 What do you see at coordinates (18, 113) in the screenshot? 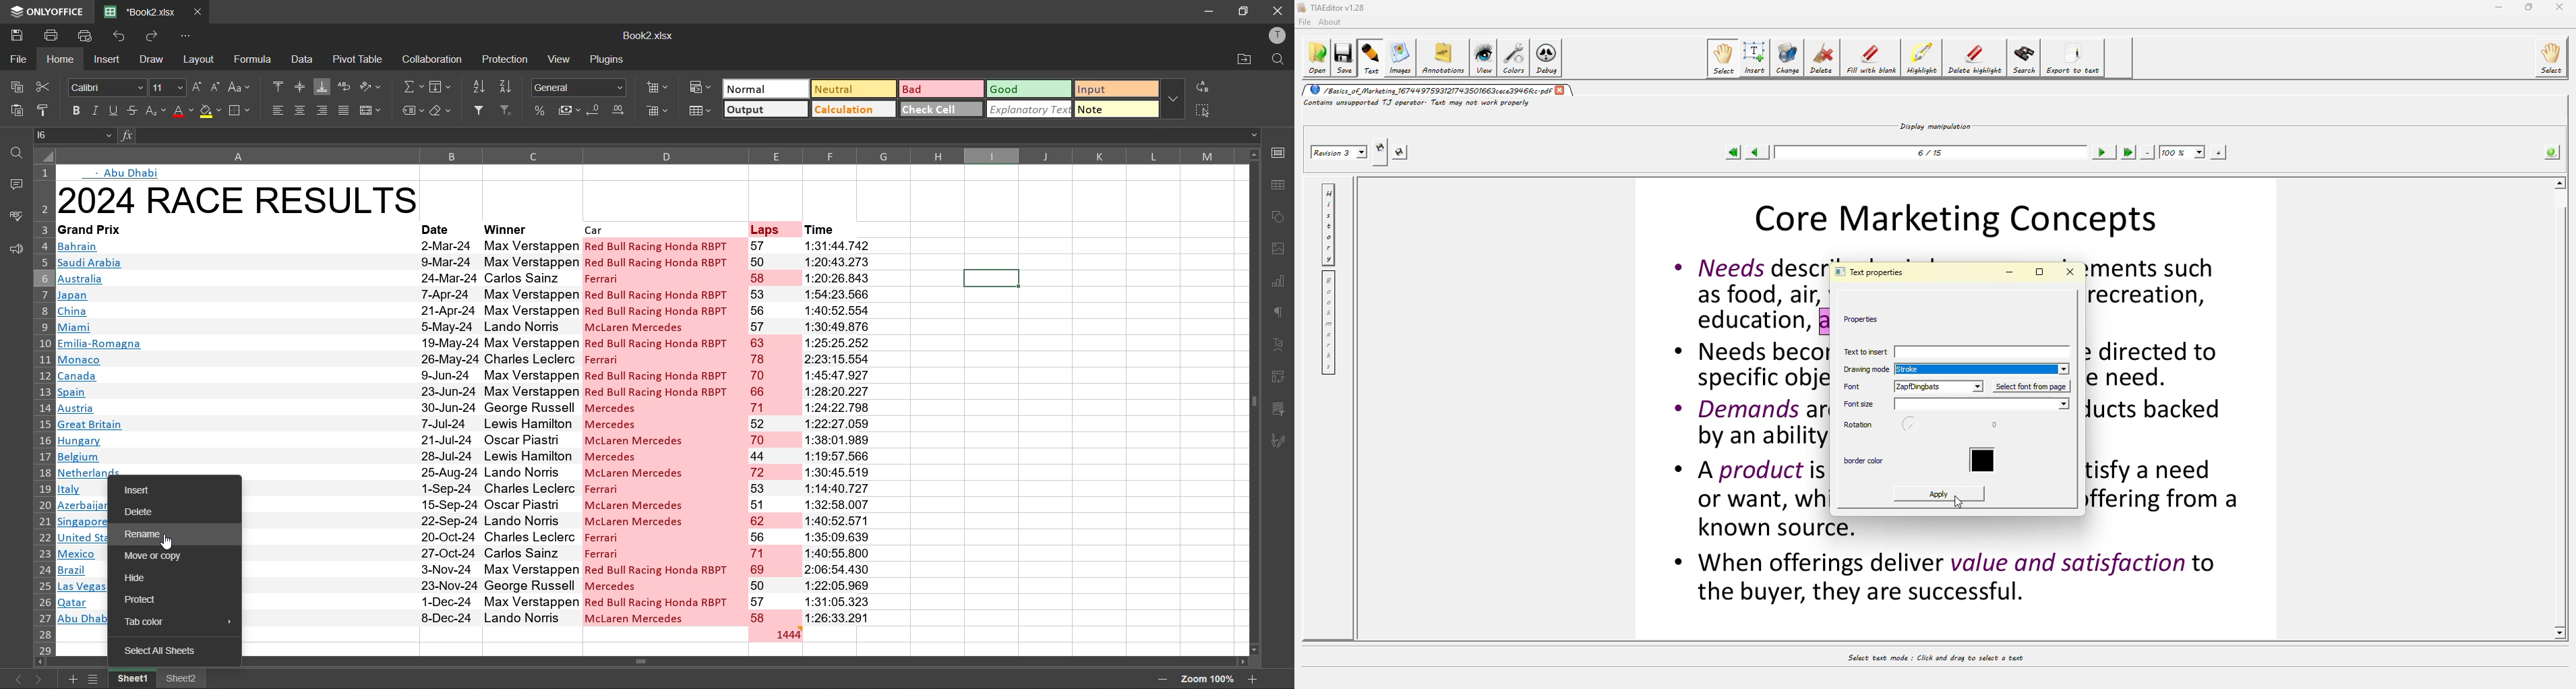
I see `paste` at bounding box center [18, 113].